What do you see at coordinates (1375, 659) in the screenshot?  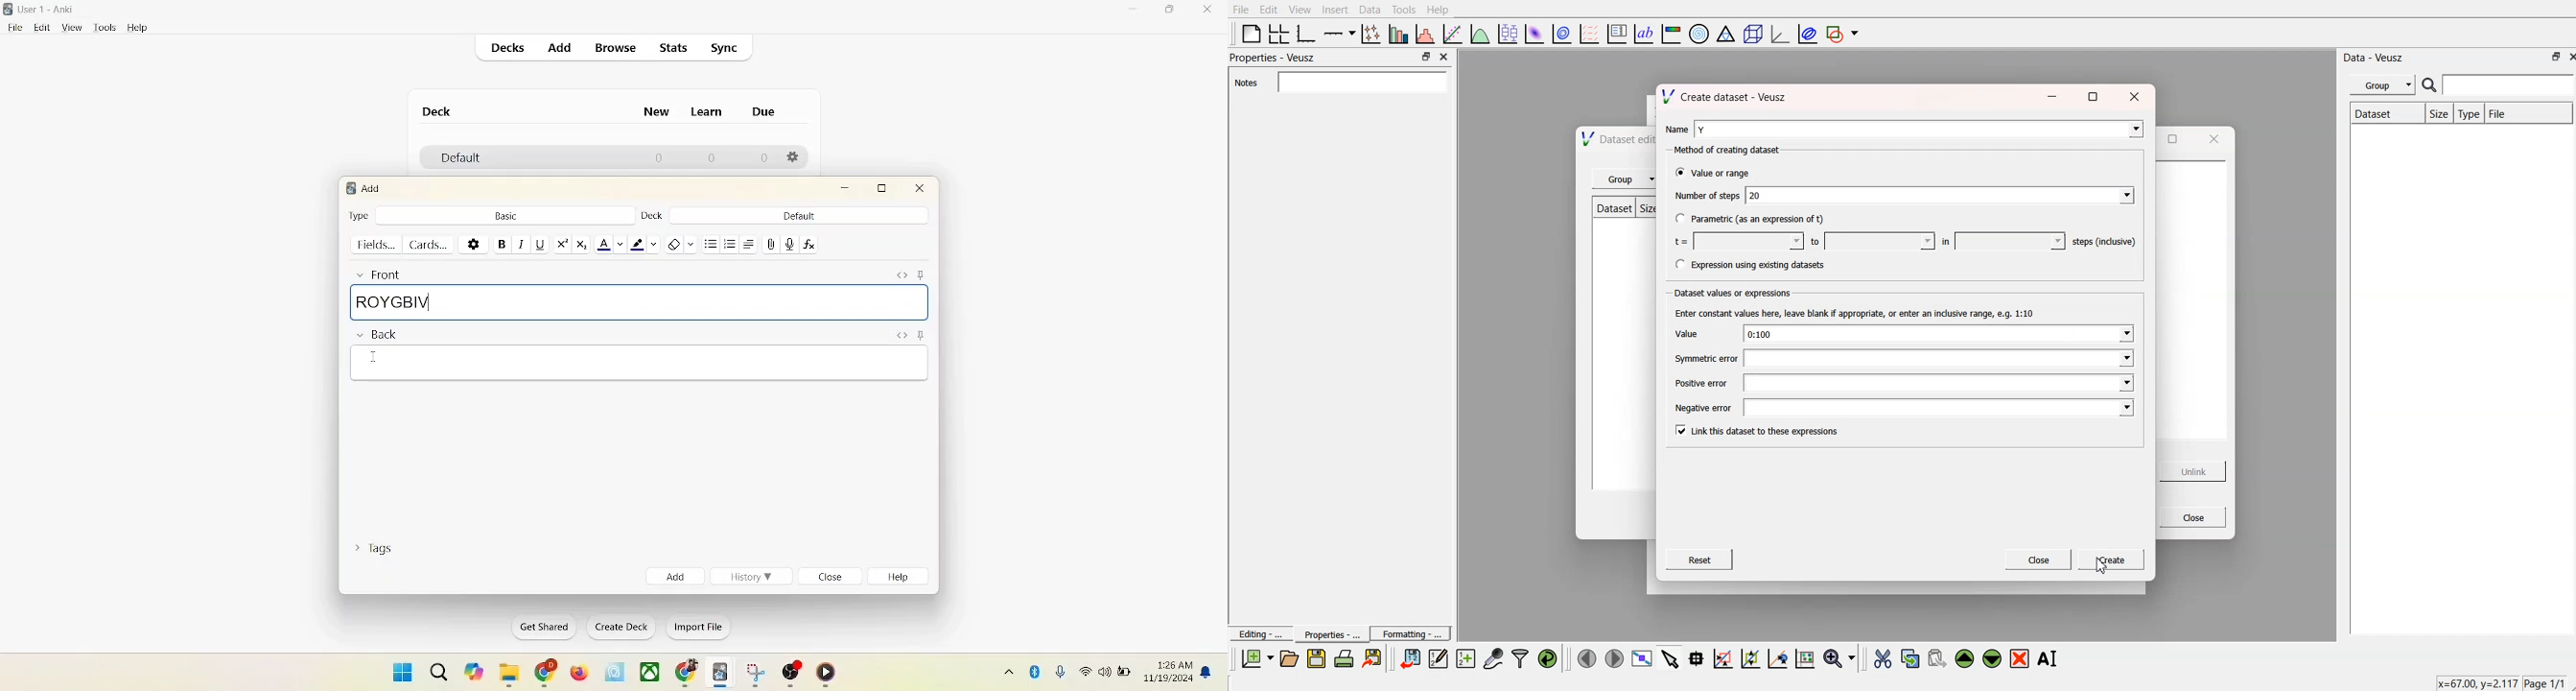 I see `Export to graphics format` at bounding box center [1375, 659].